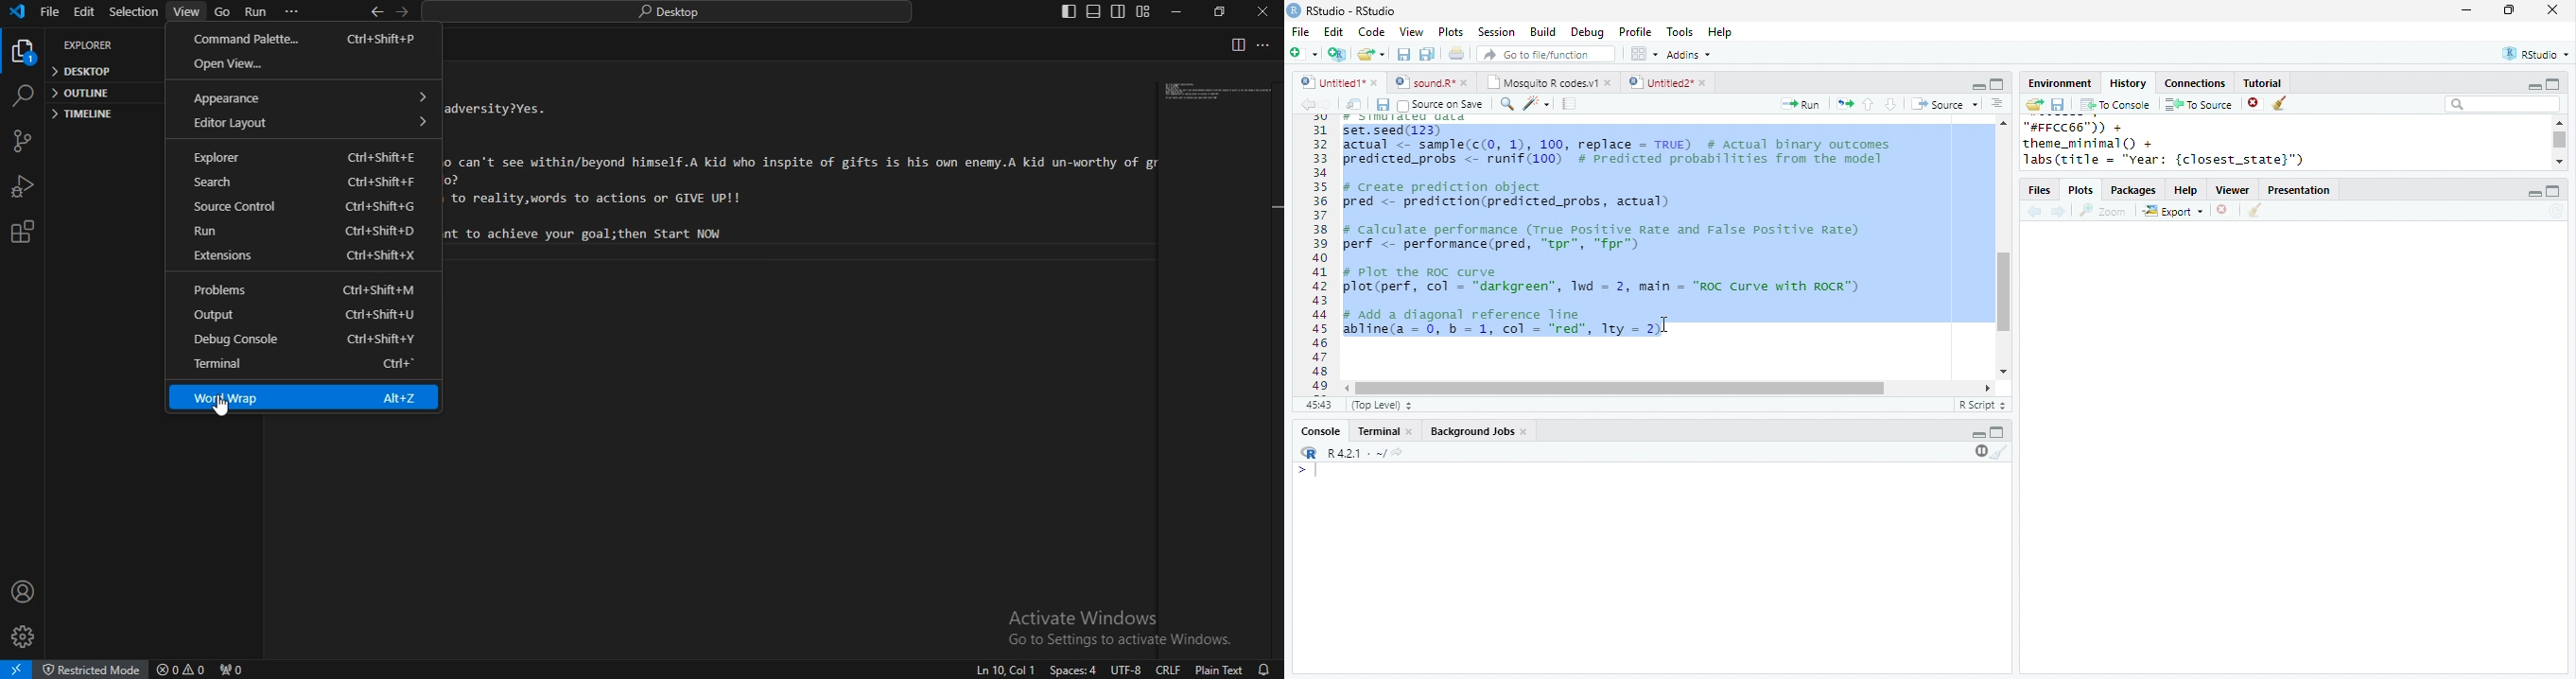 This screenshot has height=700, width=2576. What do you see at coordinates (1590, 33) in the screenshot?
I see `Debug` at bounding box center [1590, 33].